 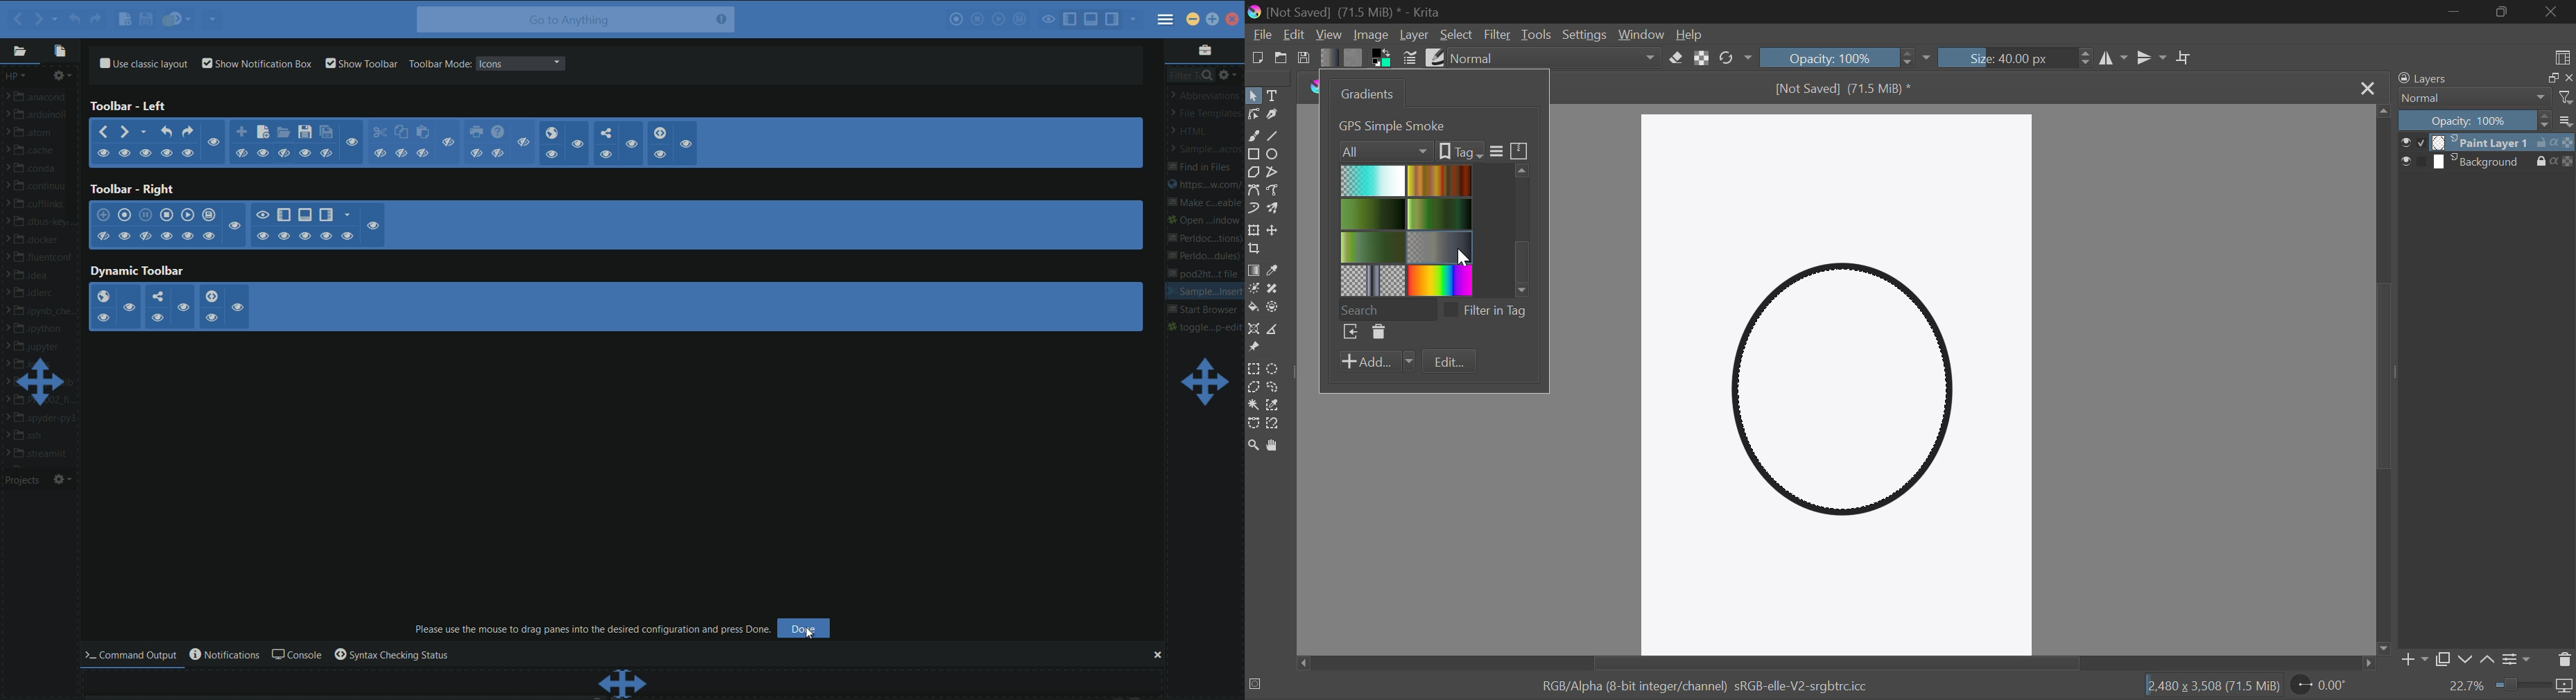 I want to click on Crop, so click(x=2184, y=58).